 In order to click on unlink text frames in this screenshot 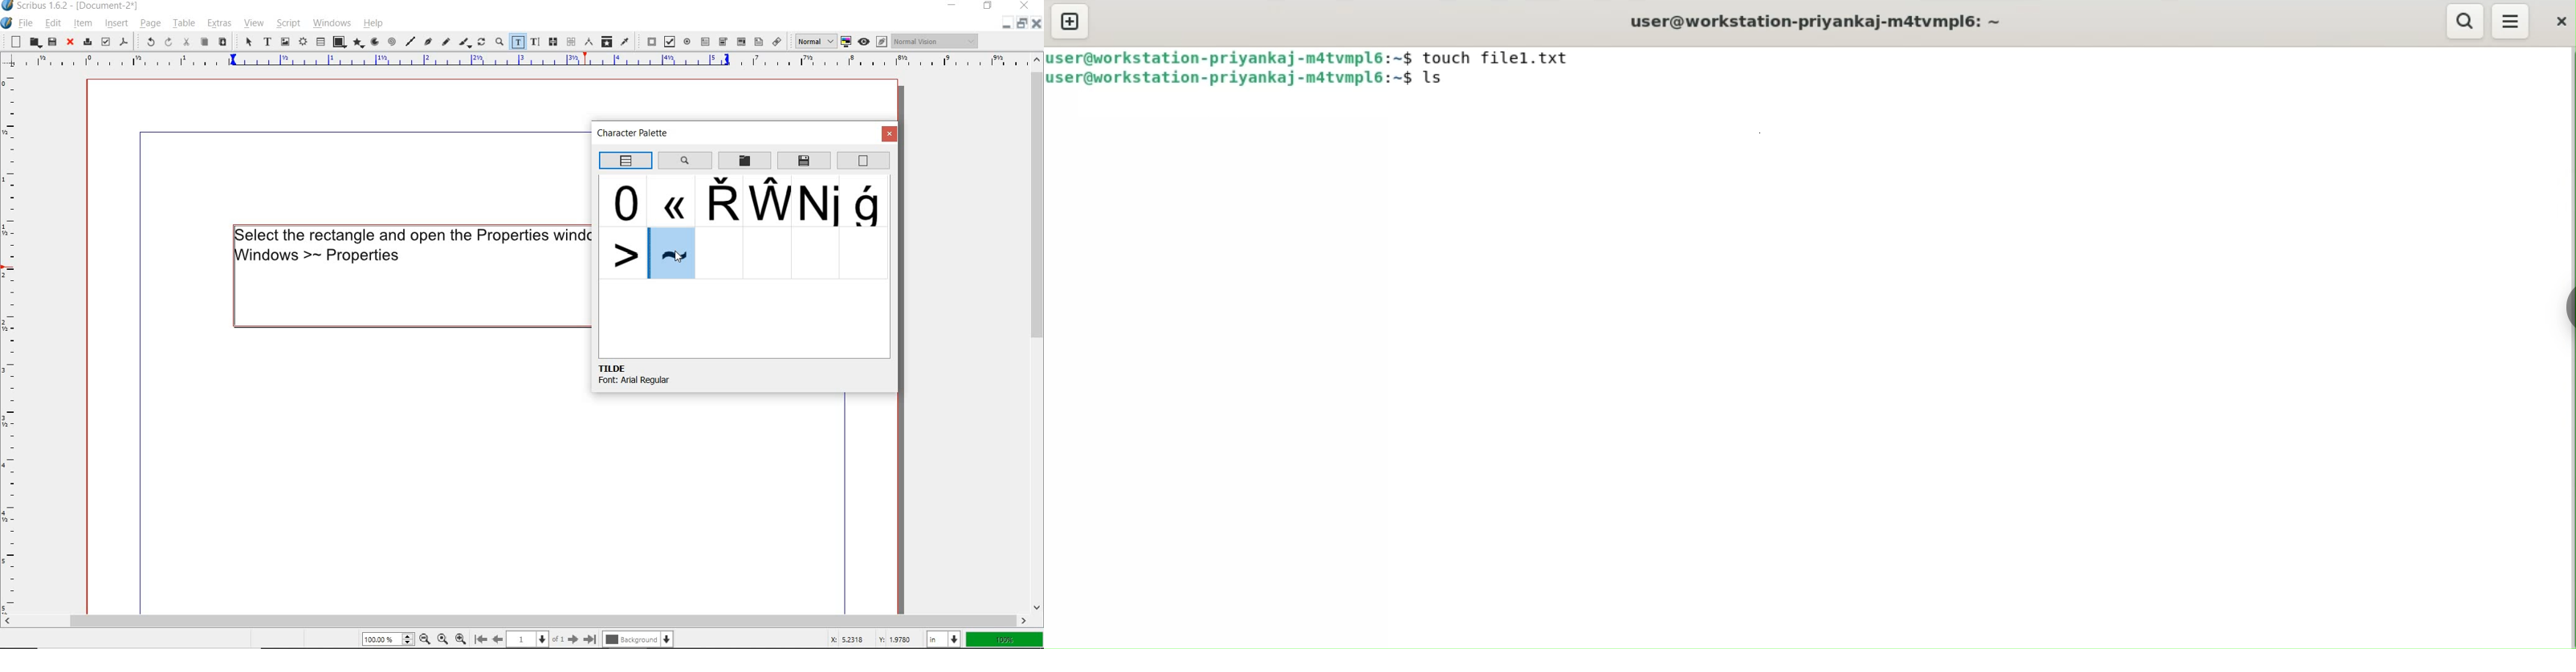, I will do `click(571, 42)`.